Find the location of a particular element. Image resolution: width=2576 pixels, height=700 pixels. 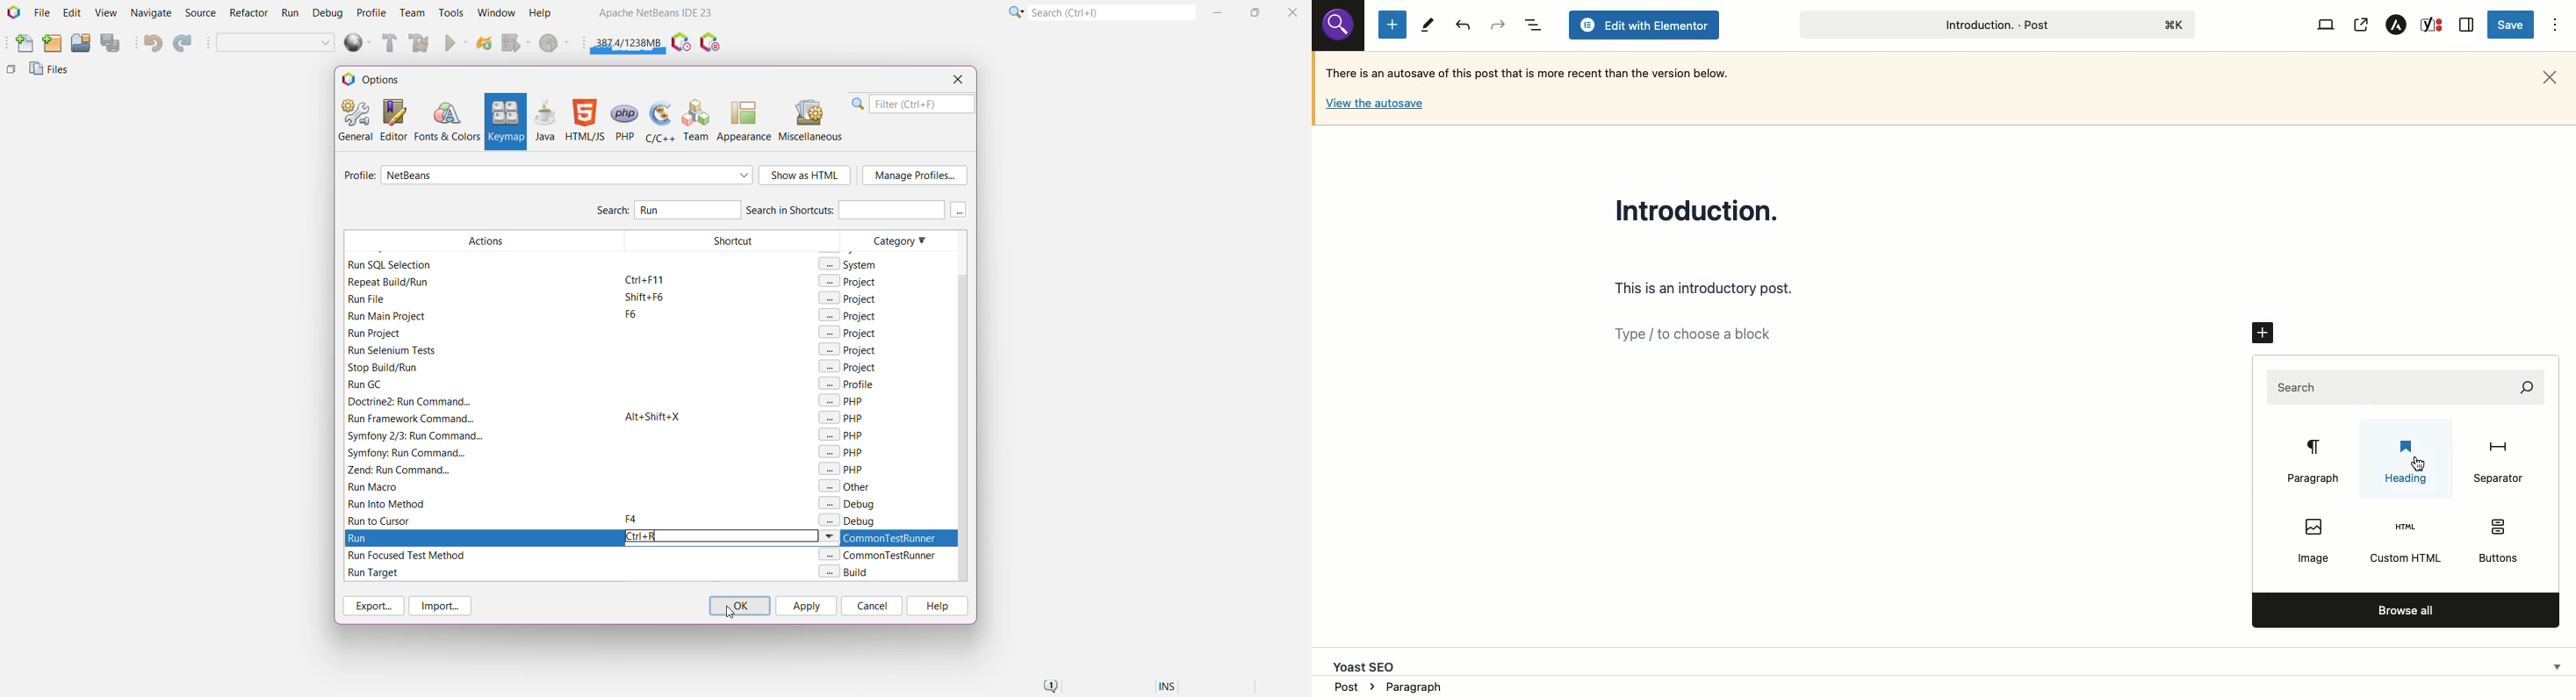

This is an introductory post. is located at coordinates (1706, 290).